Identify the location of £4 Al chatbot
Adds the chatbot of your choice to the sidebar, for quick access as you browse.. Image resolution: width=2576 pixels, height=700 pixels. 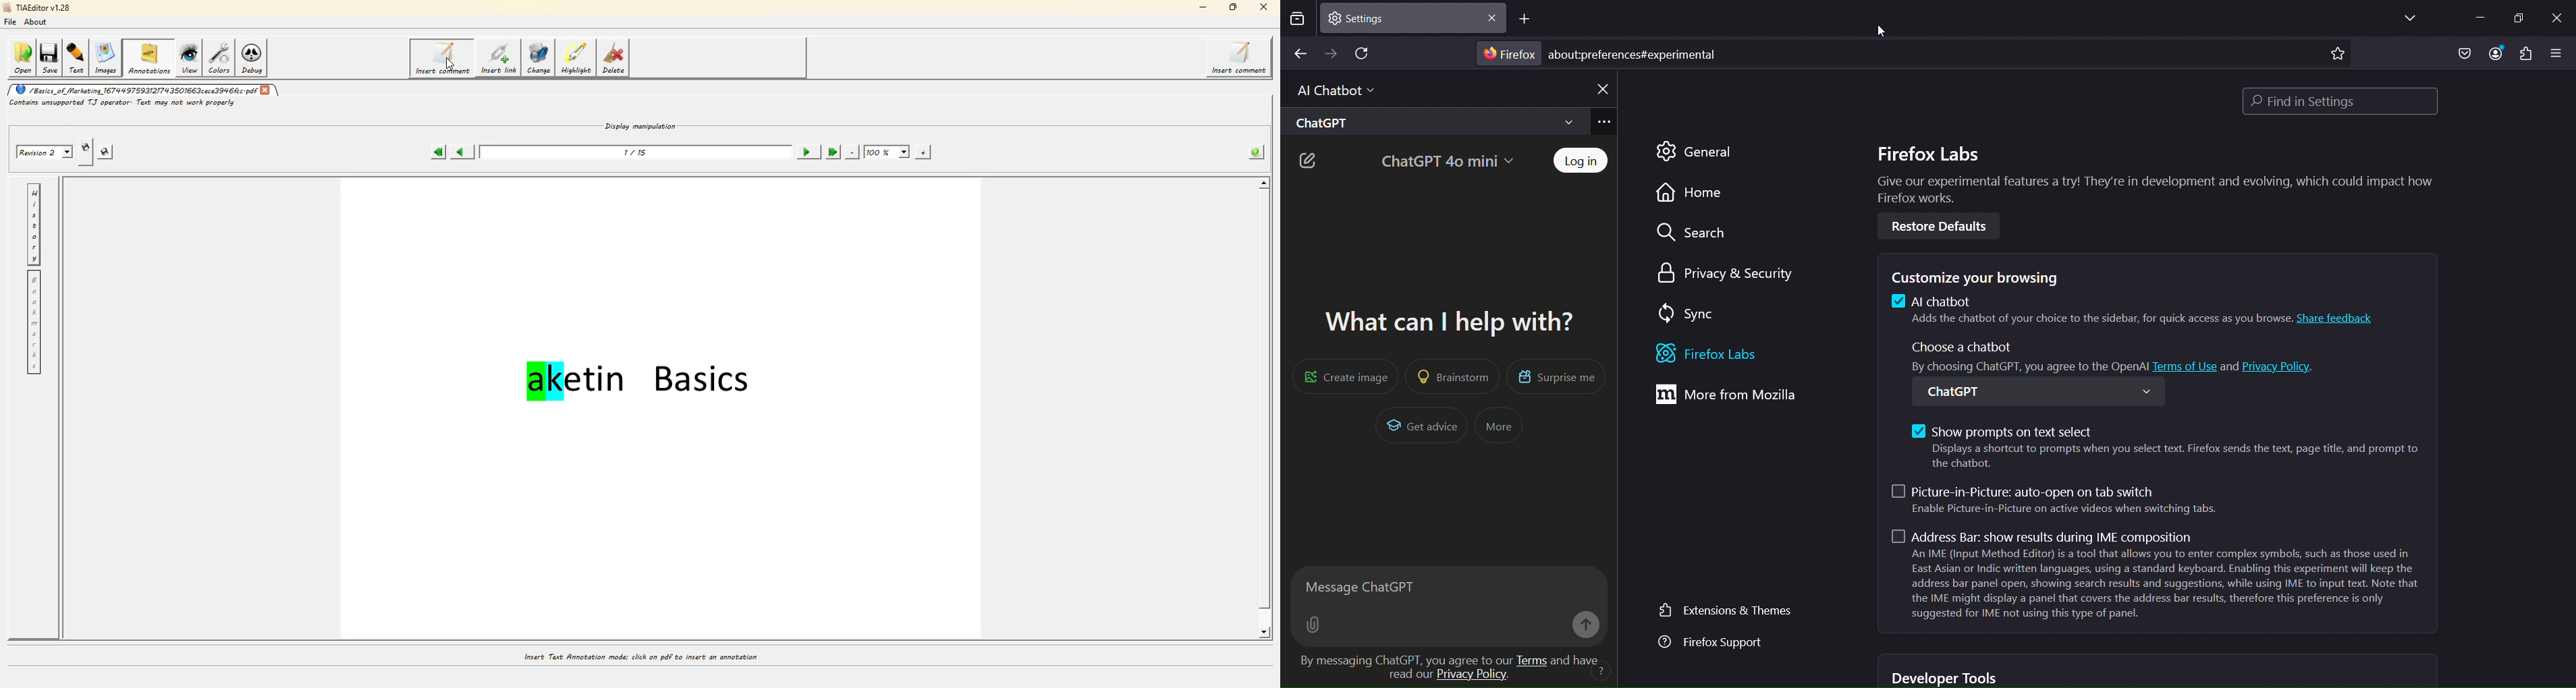
(2090, 312).